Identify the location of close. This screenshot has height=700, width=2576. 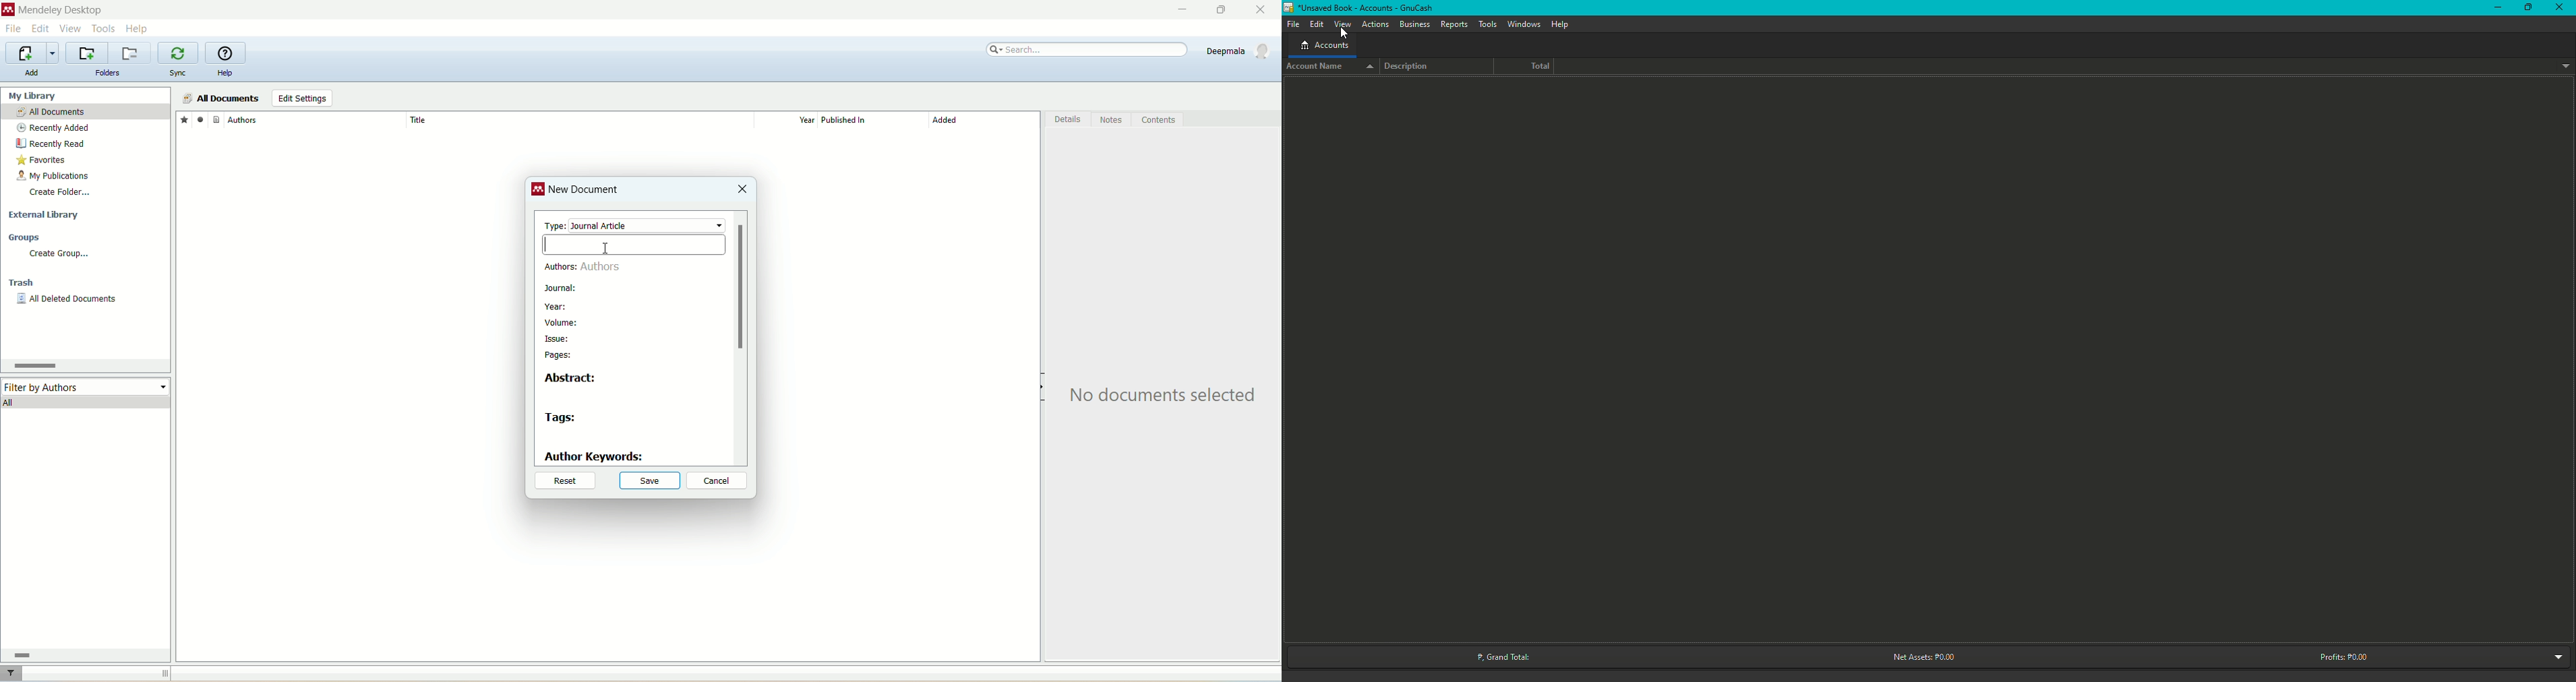
(1266, 10).